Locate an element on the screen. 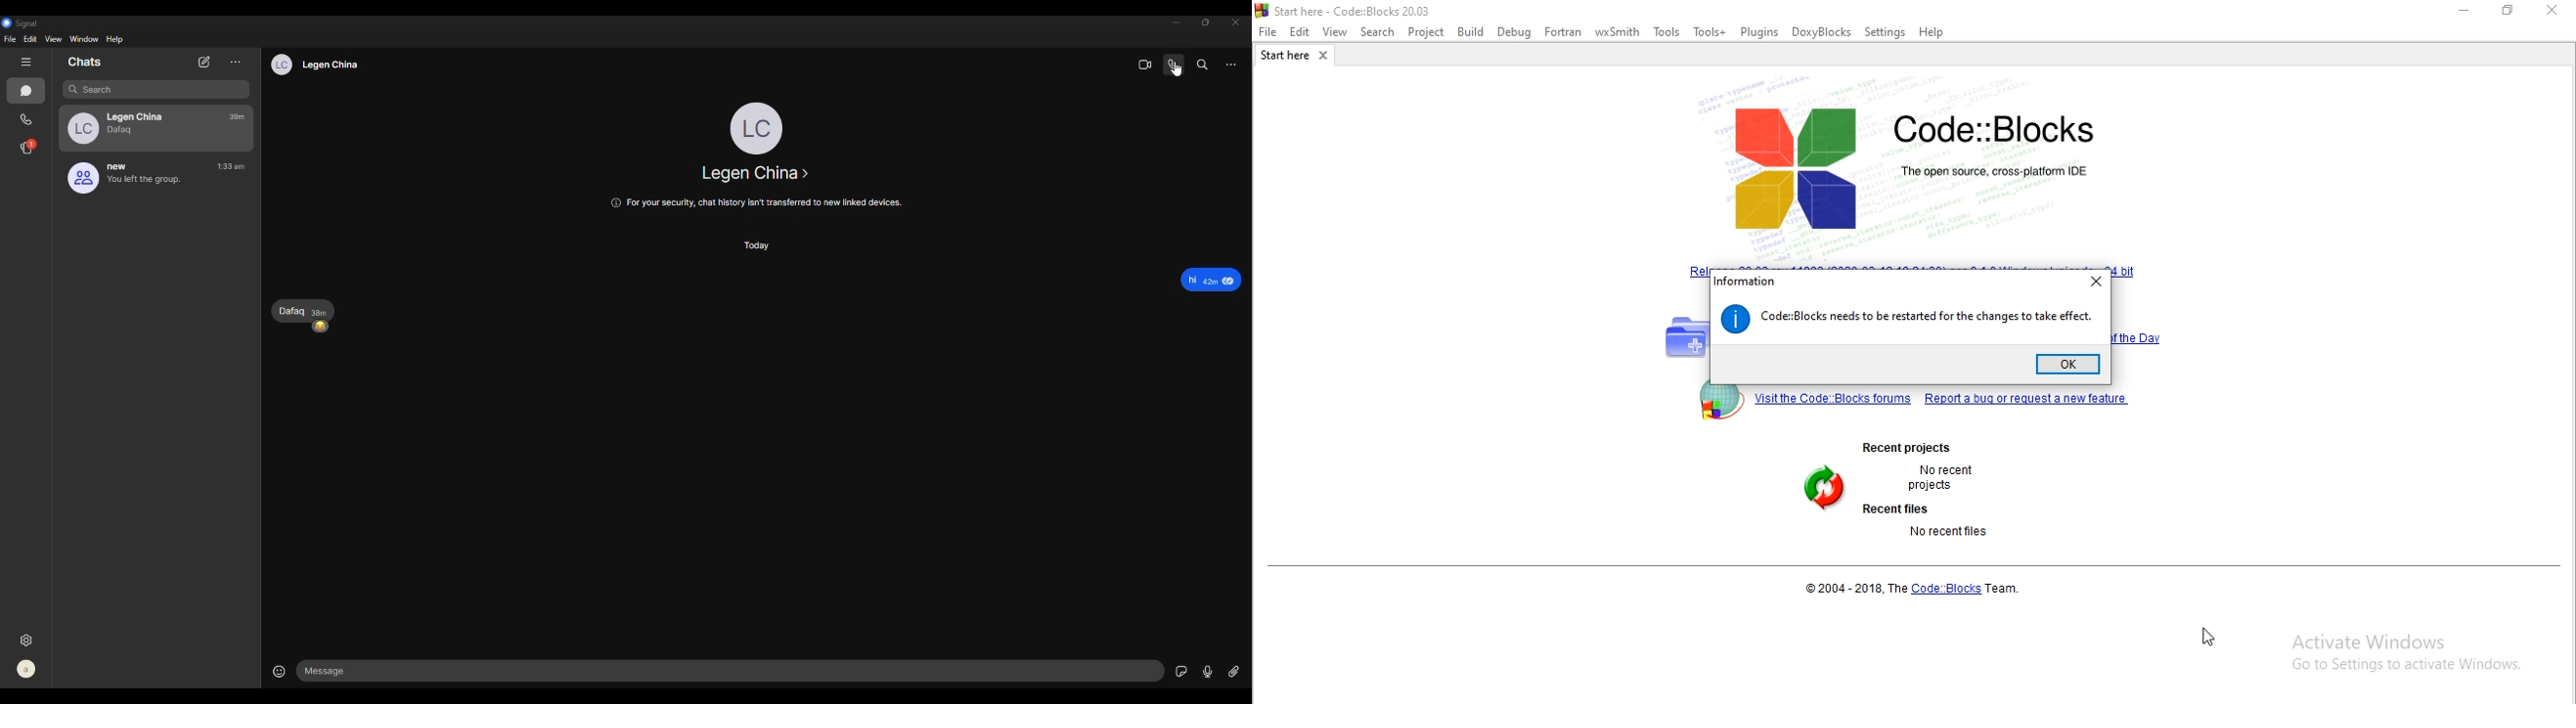 Image resolution: width=2576 pixels, height=728 pixels. Start here  is located at coordinates (1296, 57).